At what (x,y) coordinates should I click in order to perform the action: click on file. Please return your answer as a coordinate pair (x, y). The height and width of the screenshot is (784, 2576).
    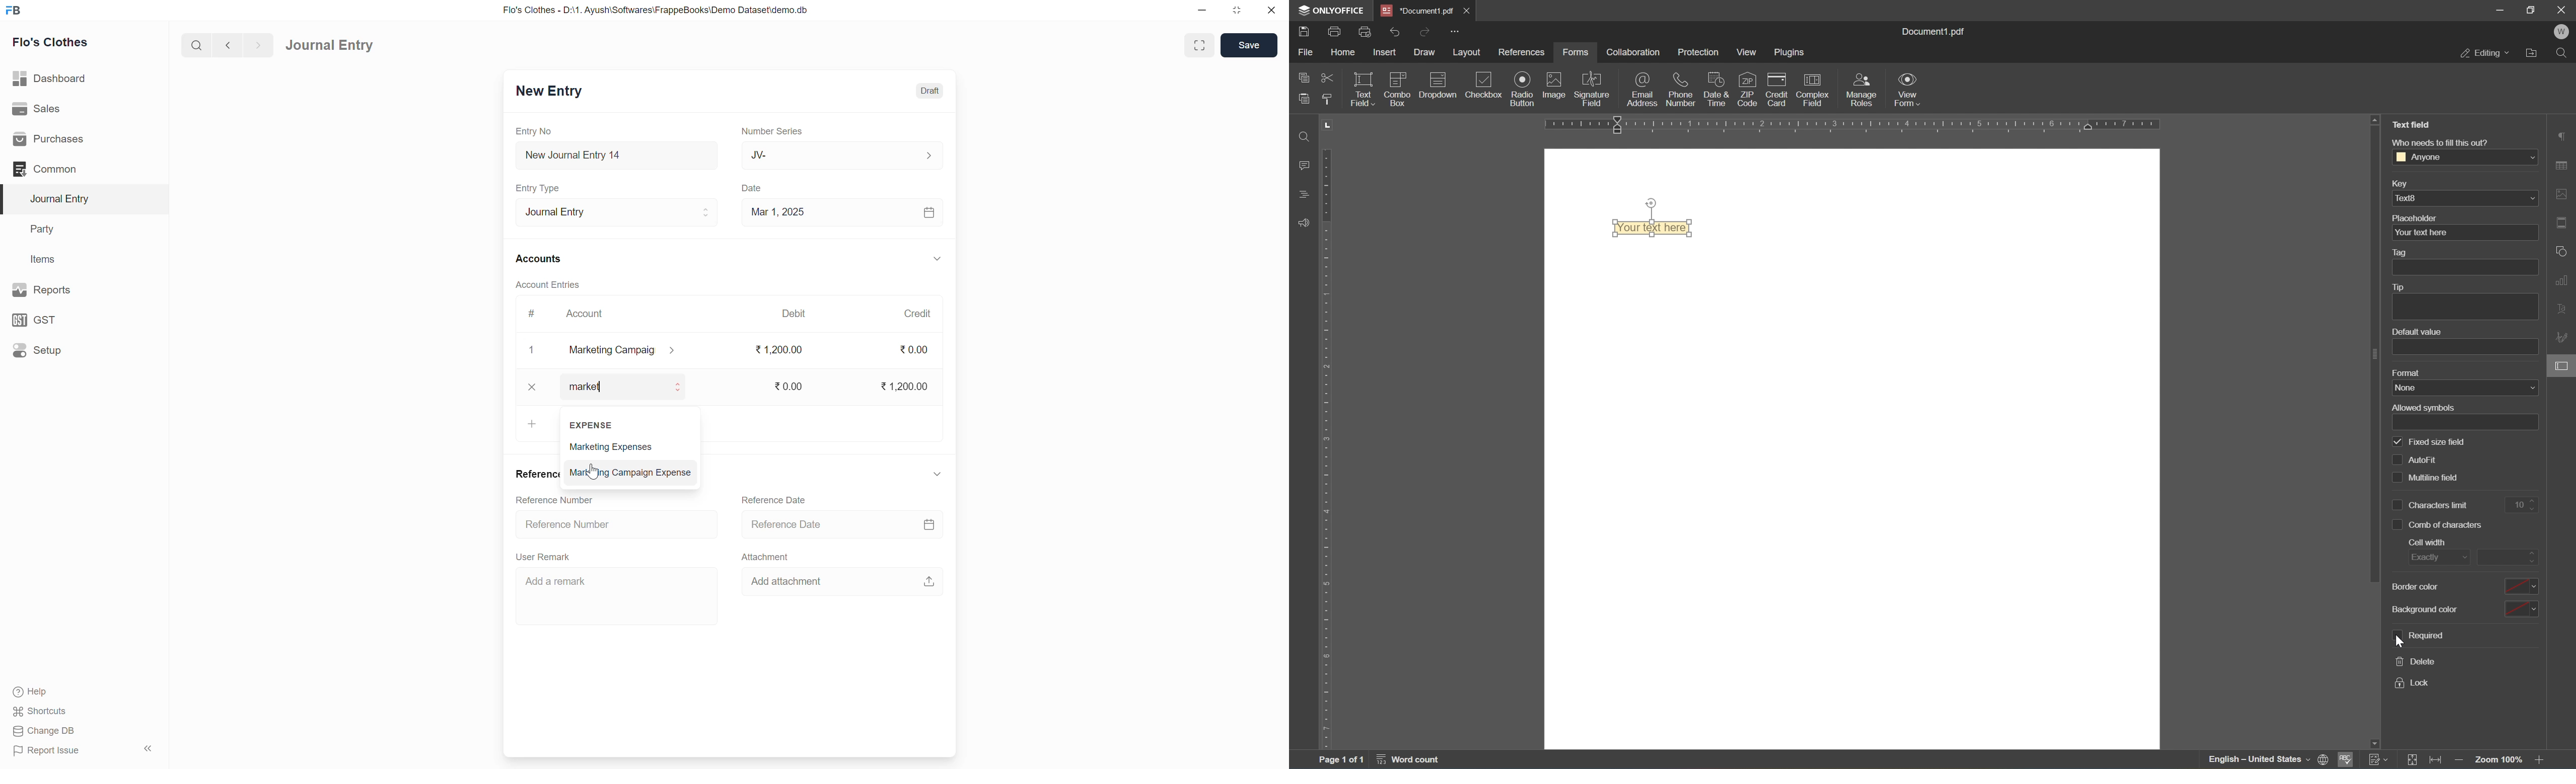
    Looking at the image, I should click on (1307, 53).